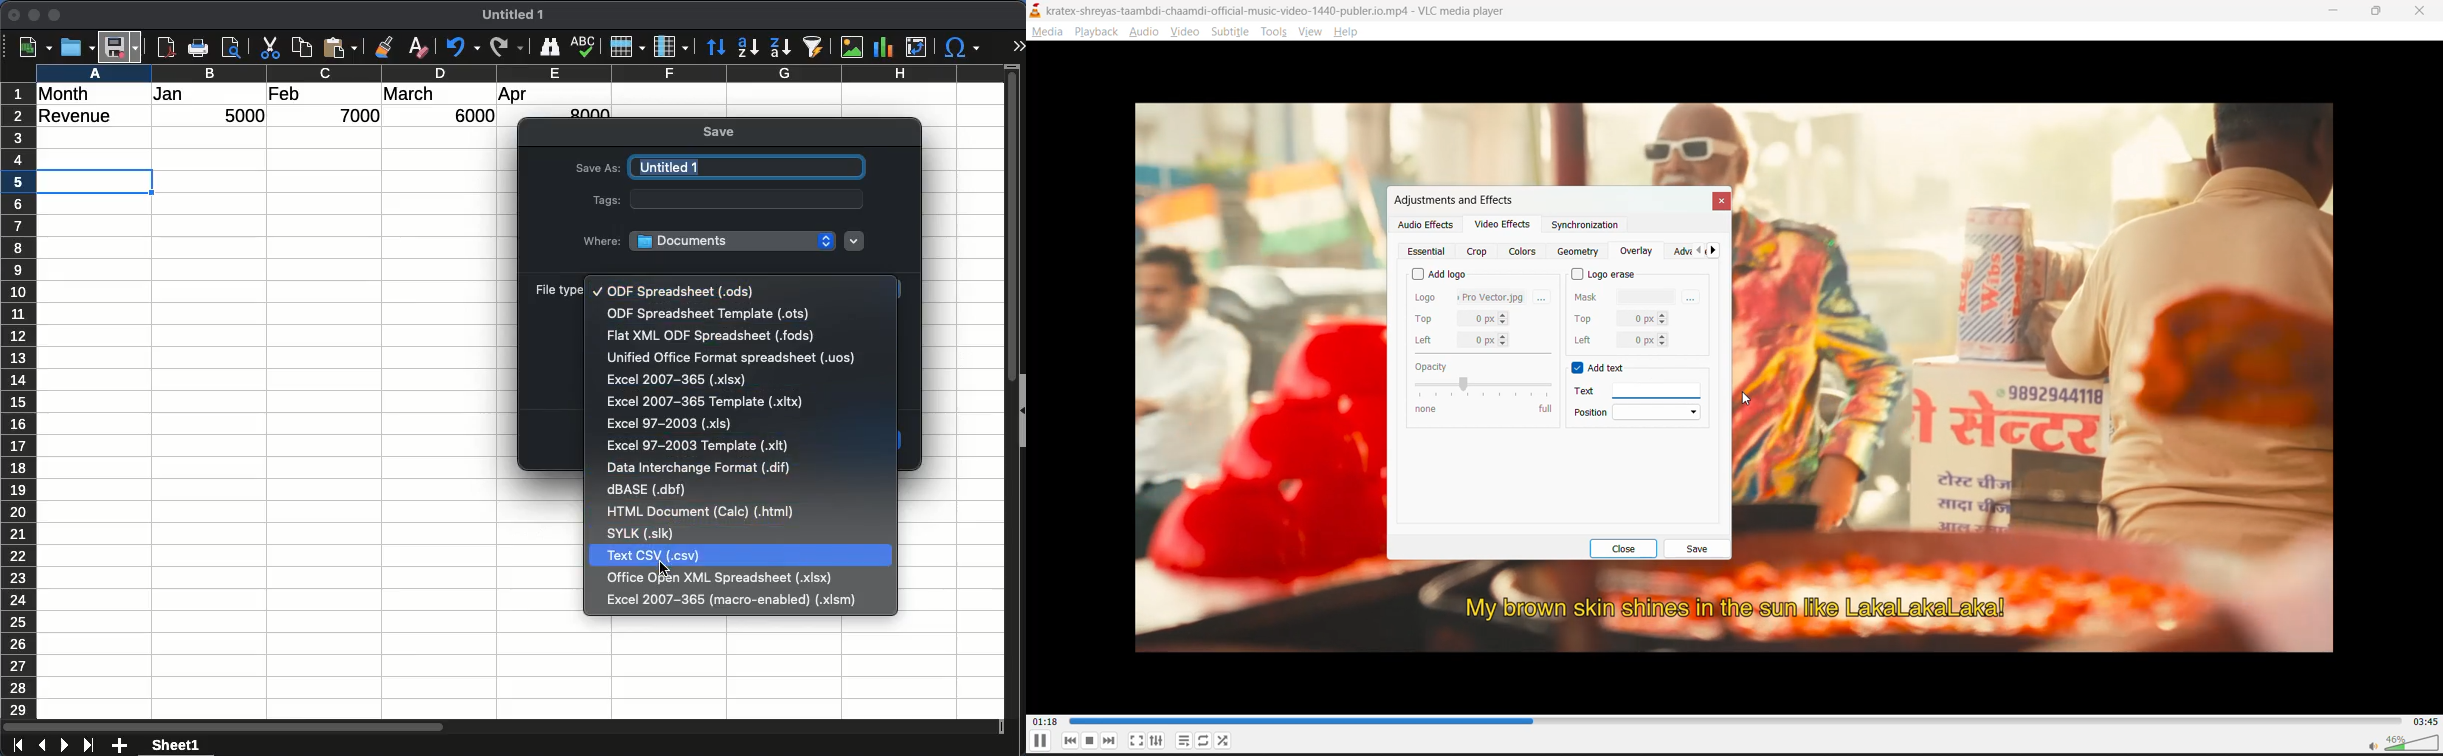 The image size is (2464, 756). Describe the element at coordinates (672, 380) in the screenshot. I see `Excel 2007-362` at that location.